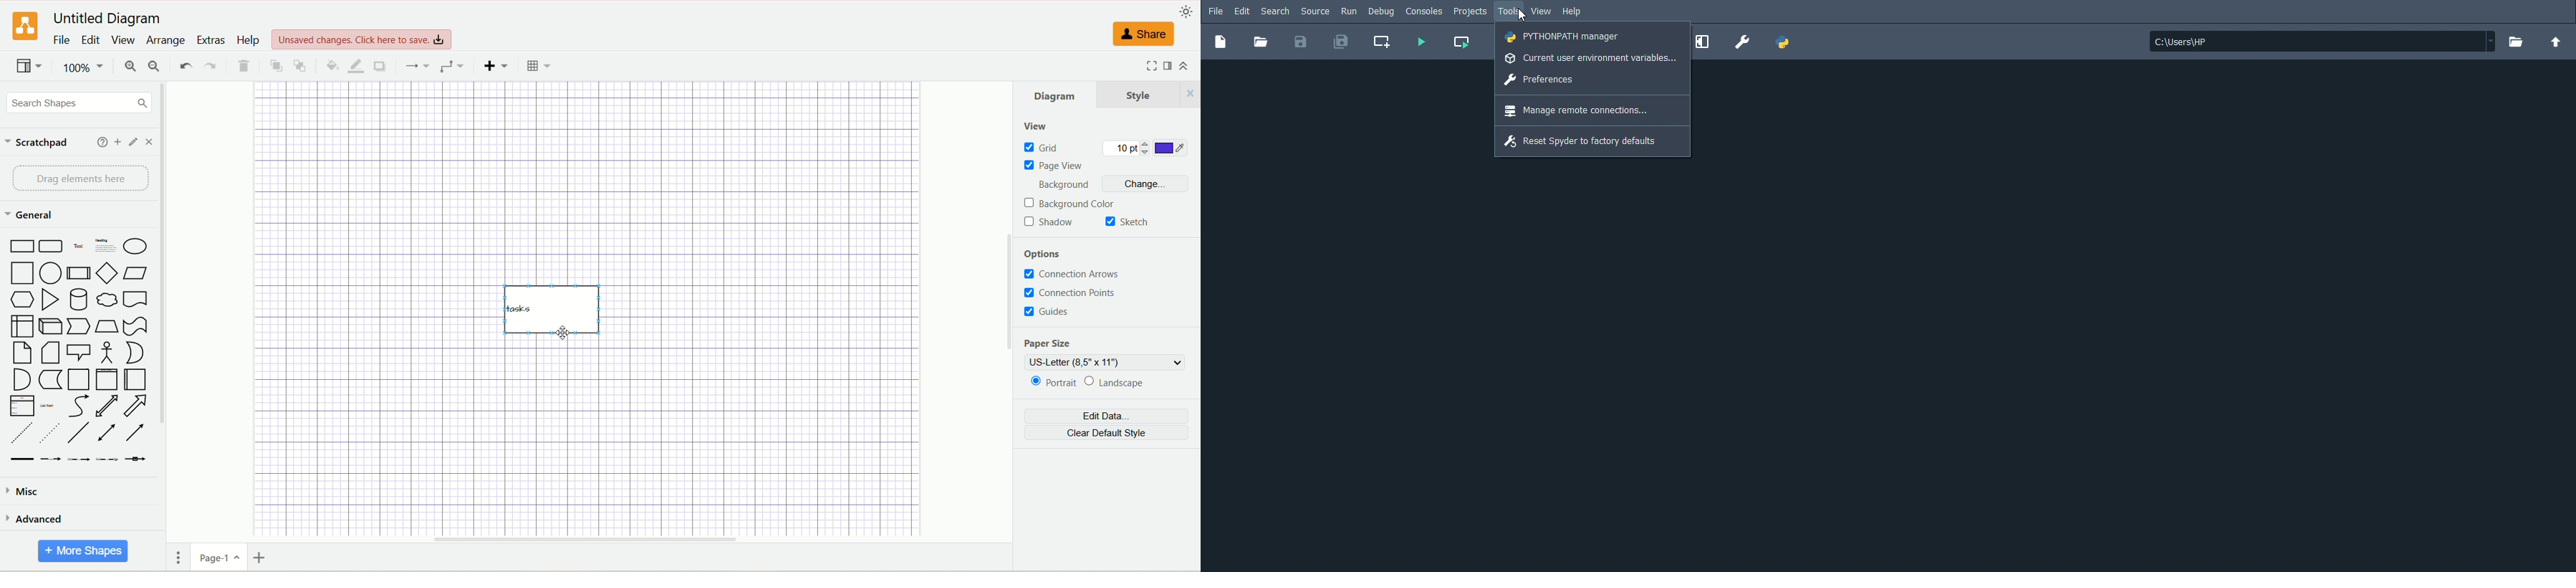 The height and width of the screenshot is (588, 2576). I want to click on guides, so click(1056, 312).